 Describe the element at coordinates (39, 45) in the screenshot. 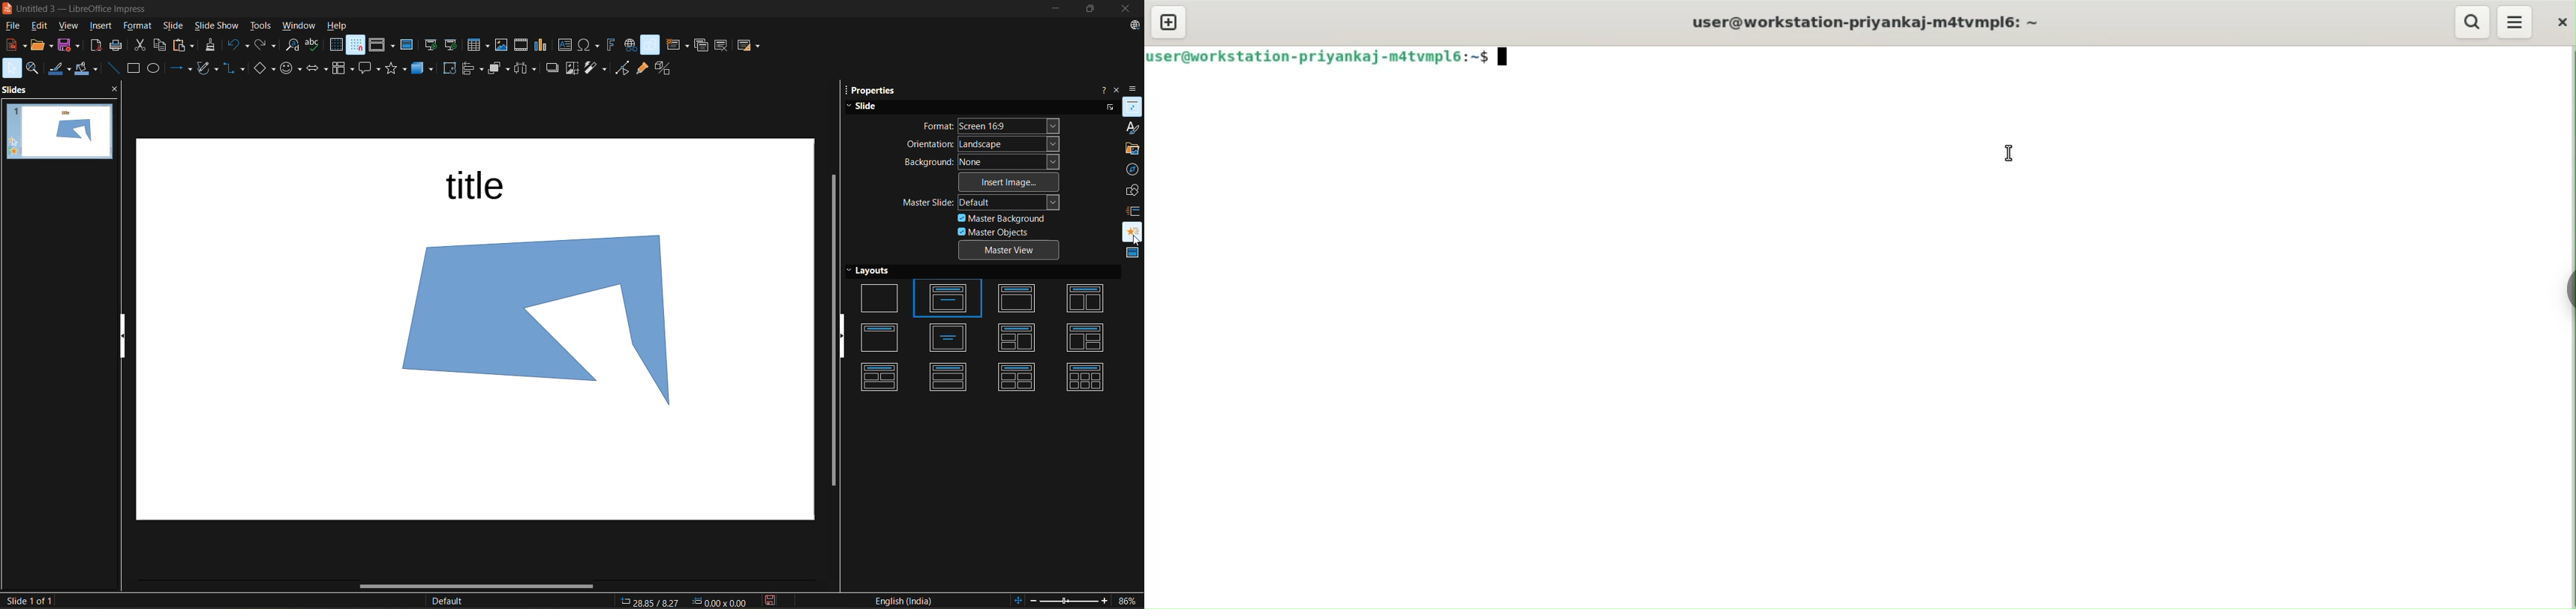

I see `open` at that location.